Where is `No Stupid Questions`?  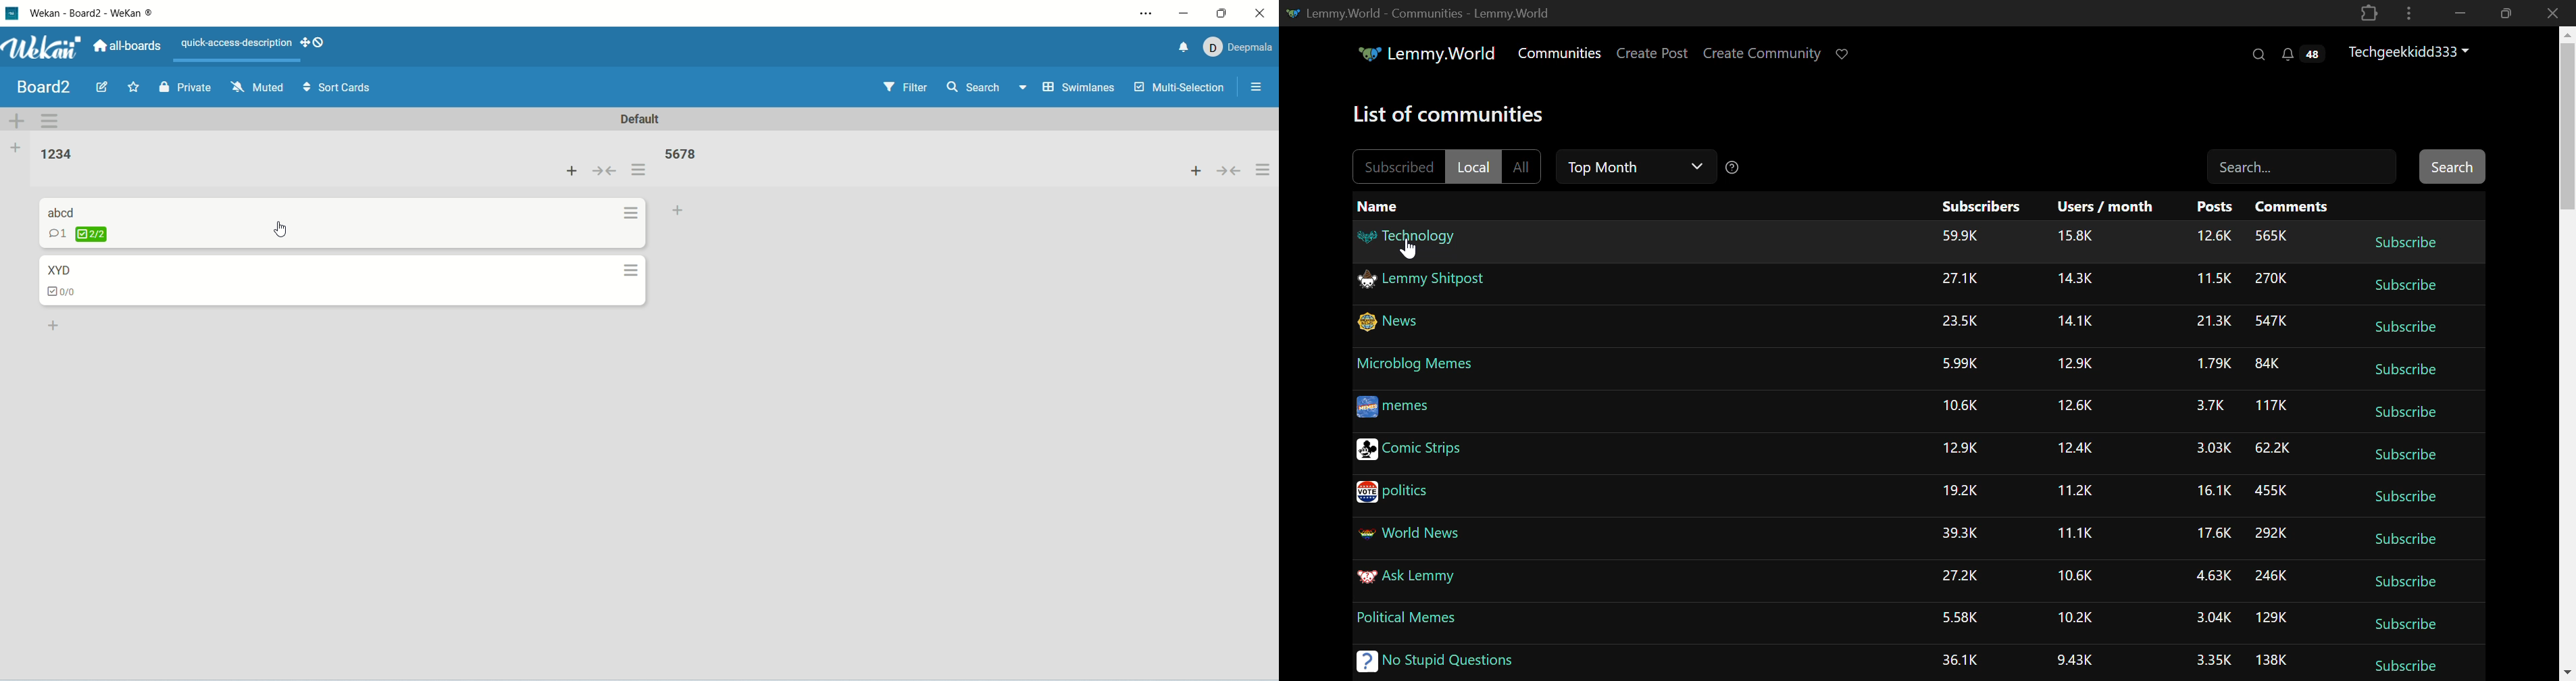
No Stupid Questions is located at coordinates (1430, 661).